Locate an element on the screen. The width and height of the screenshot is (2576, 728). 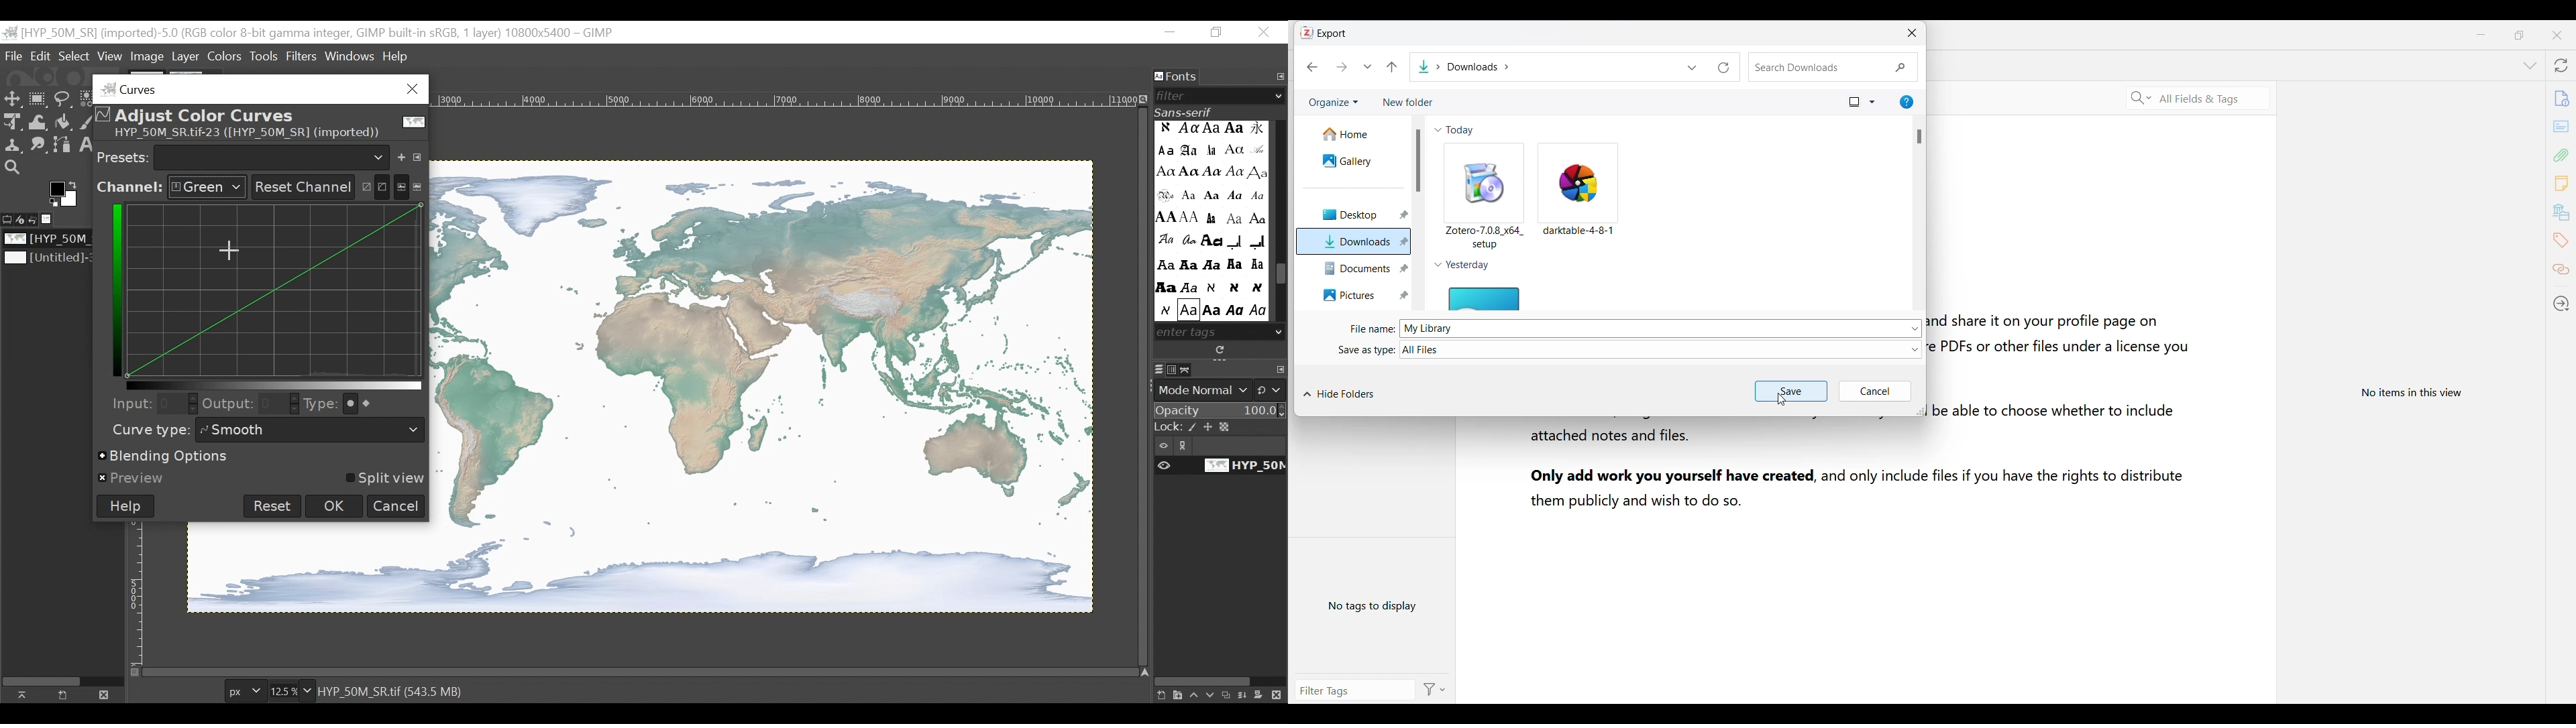
Desktop is located at coordinates (1358, 213).